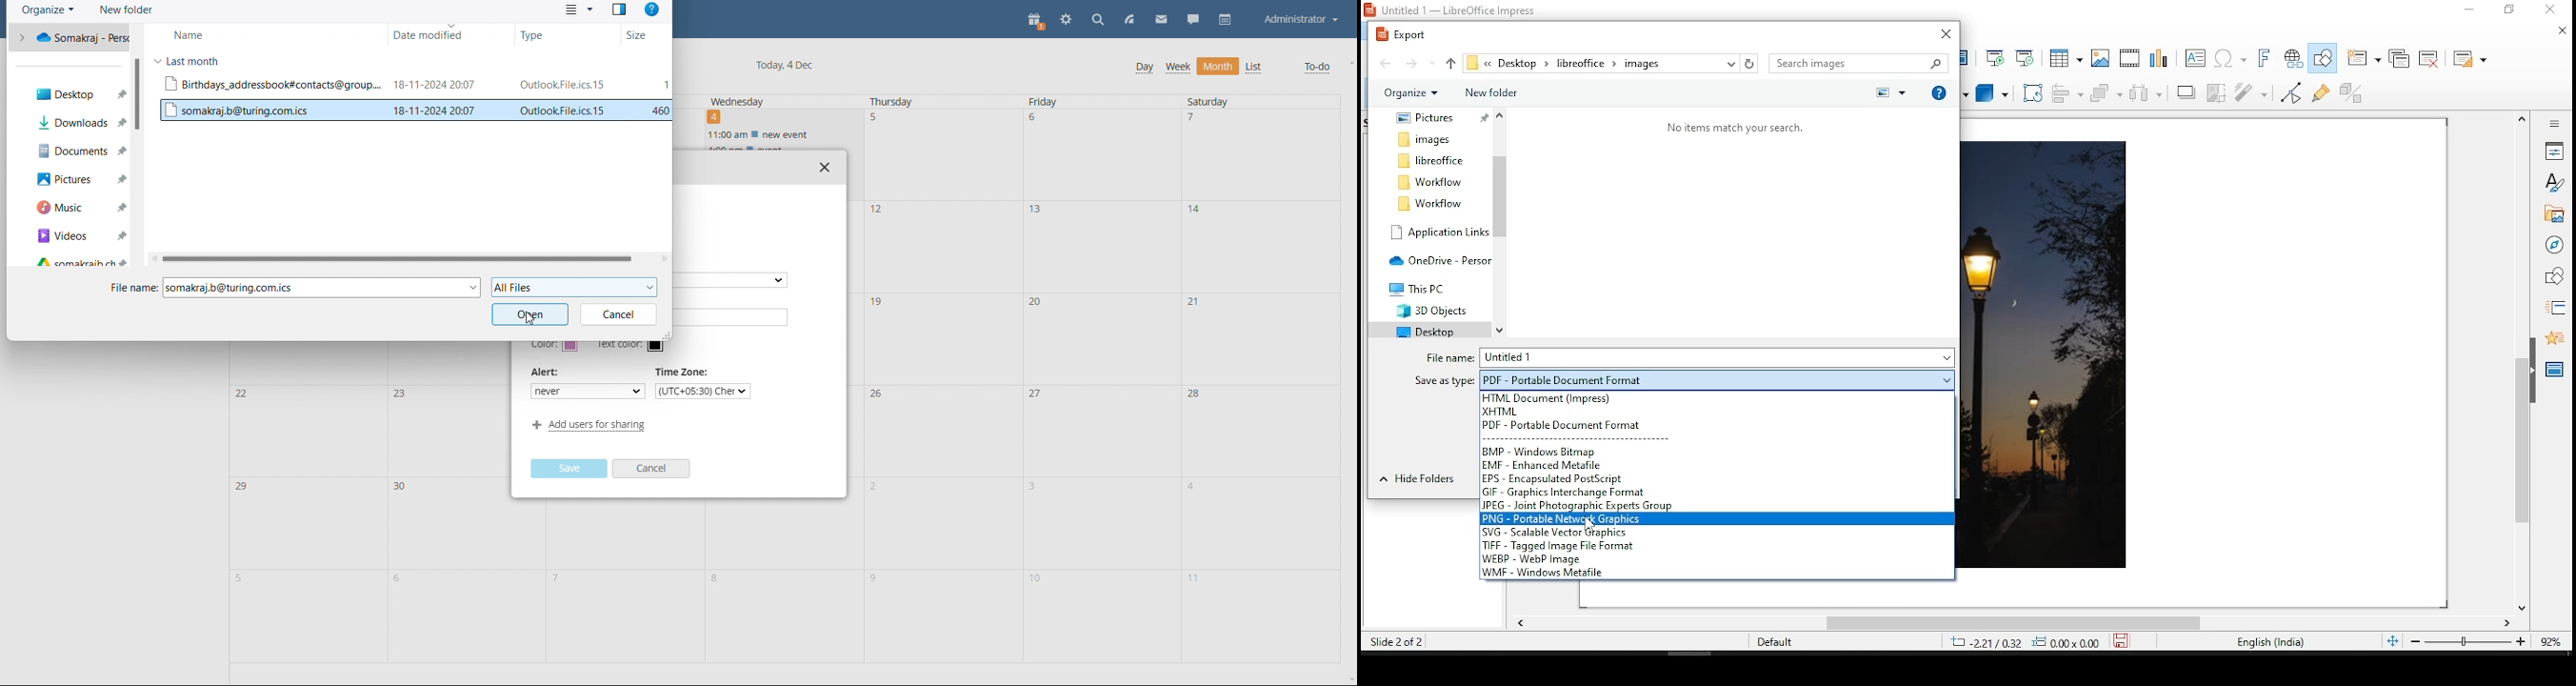 This screenshot has width=2576, height=700. What do you see at coordinates (1393, 641) in the screenshot?
I see `Slide 2 of 2` at bounding box center [1393, 641].